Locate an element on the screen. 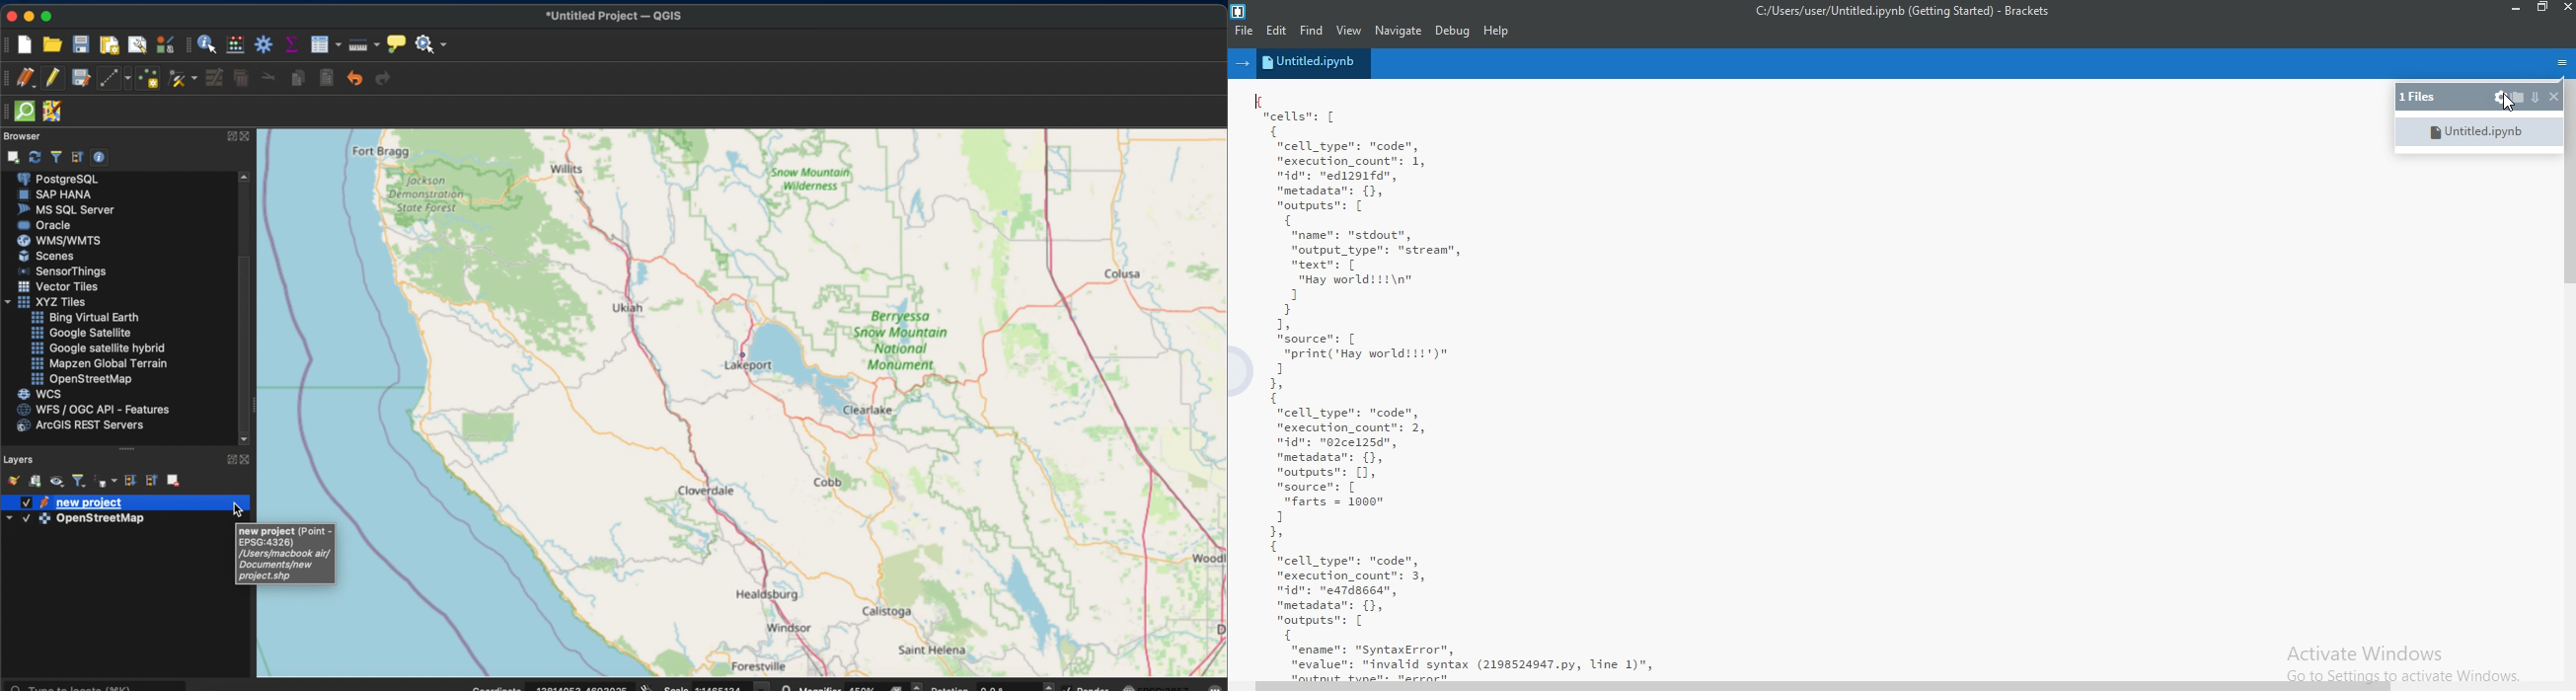  Debug is located at coordinates (1453, 32).